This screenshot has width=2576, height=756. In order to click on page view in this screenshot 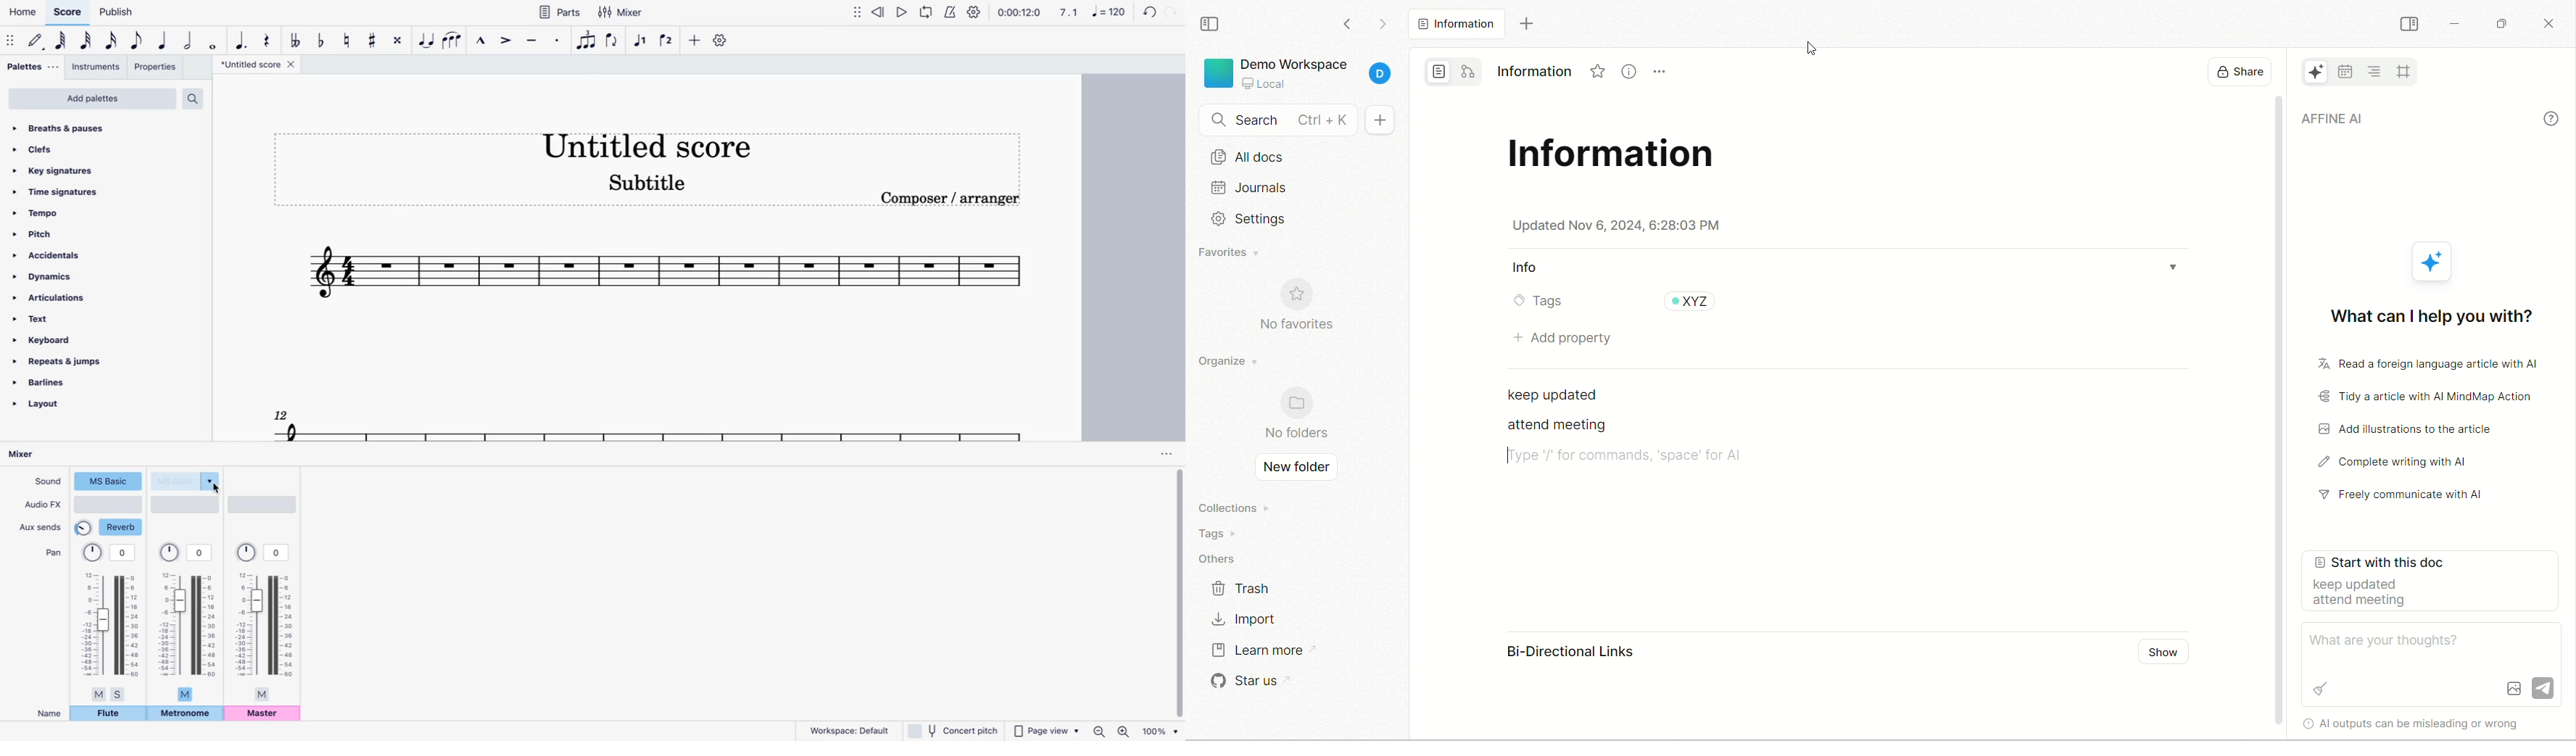, I will do `click(1044, 730)`.